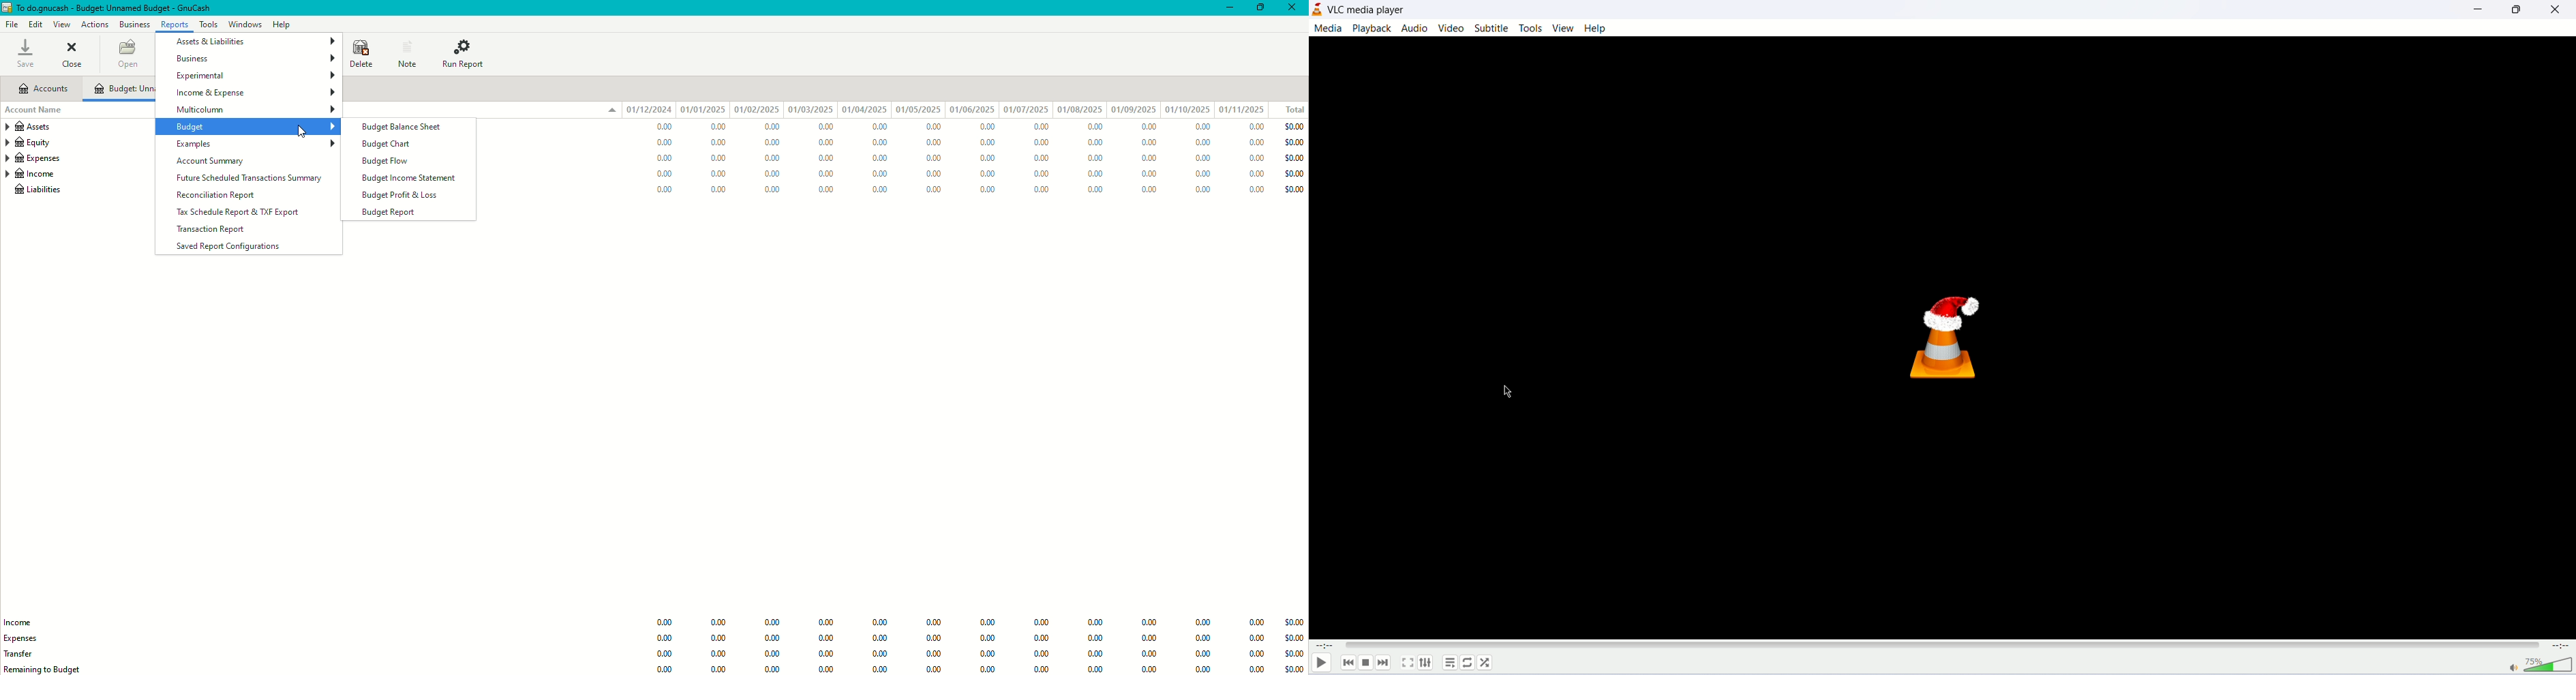  I want to click on 0.00, so click(1147, 641).